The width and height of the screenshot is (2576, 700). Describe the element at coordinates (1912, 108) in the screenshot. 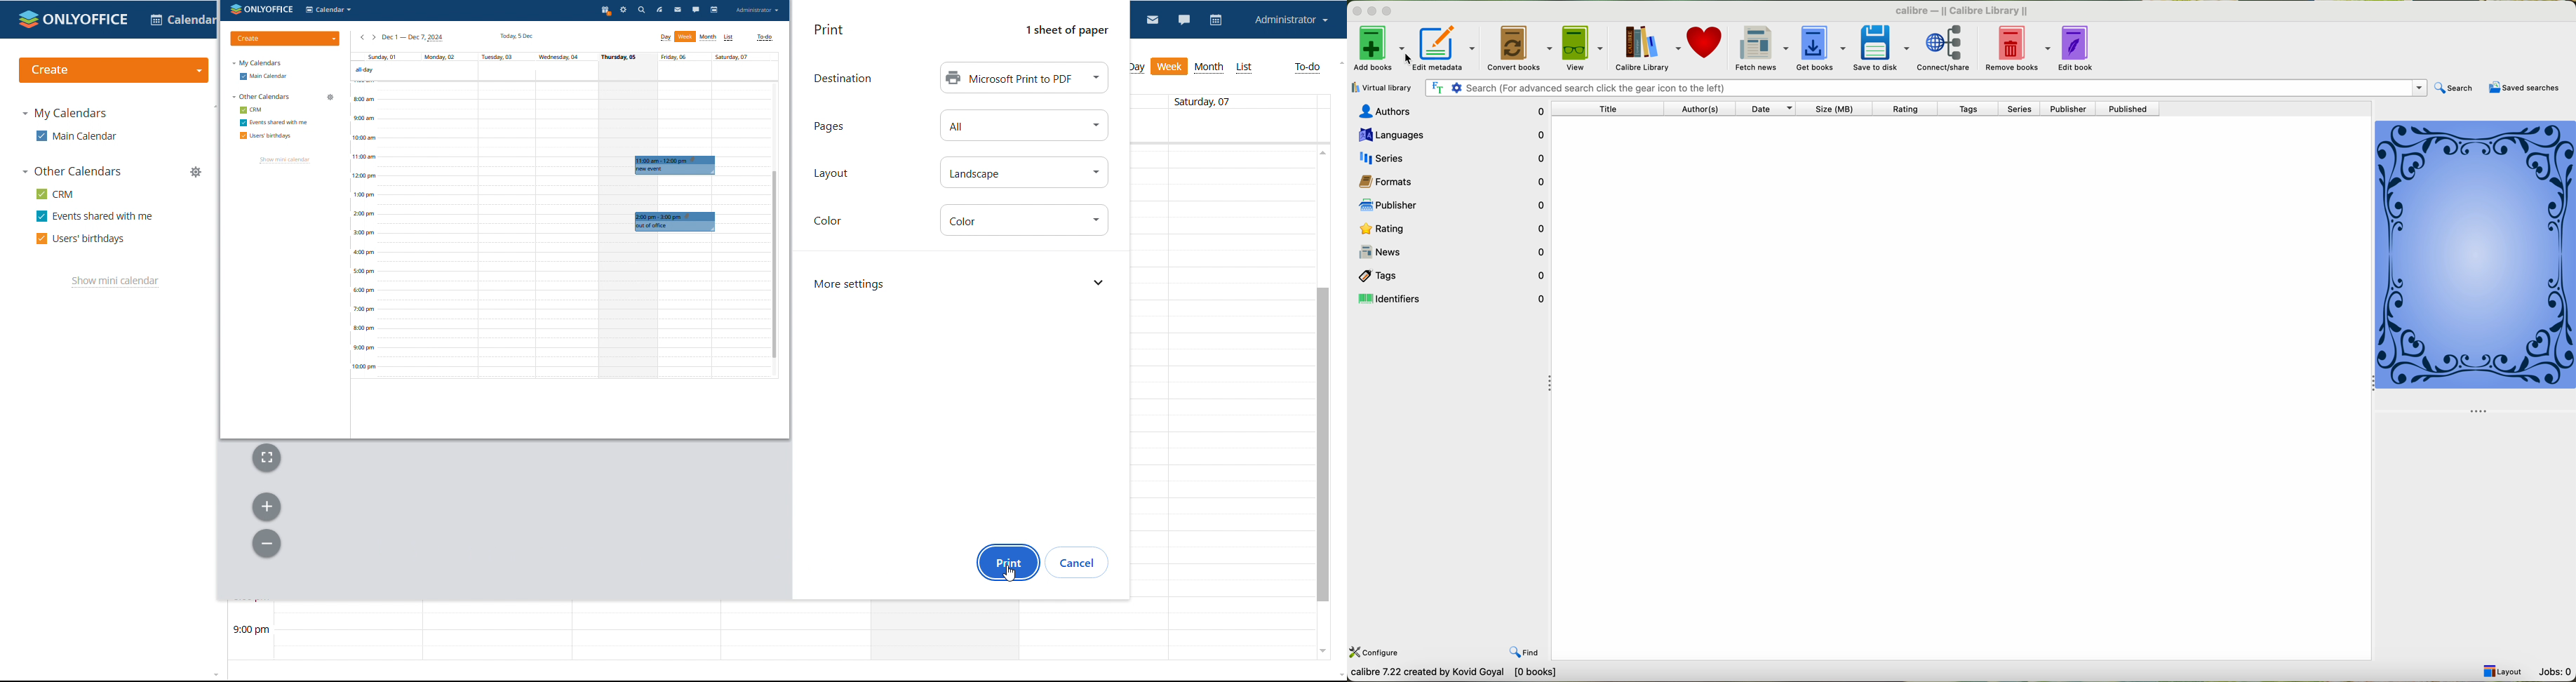

I see `rating` at that location.